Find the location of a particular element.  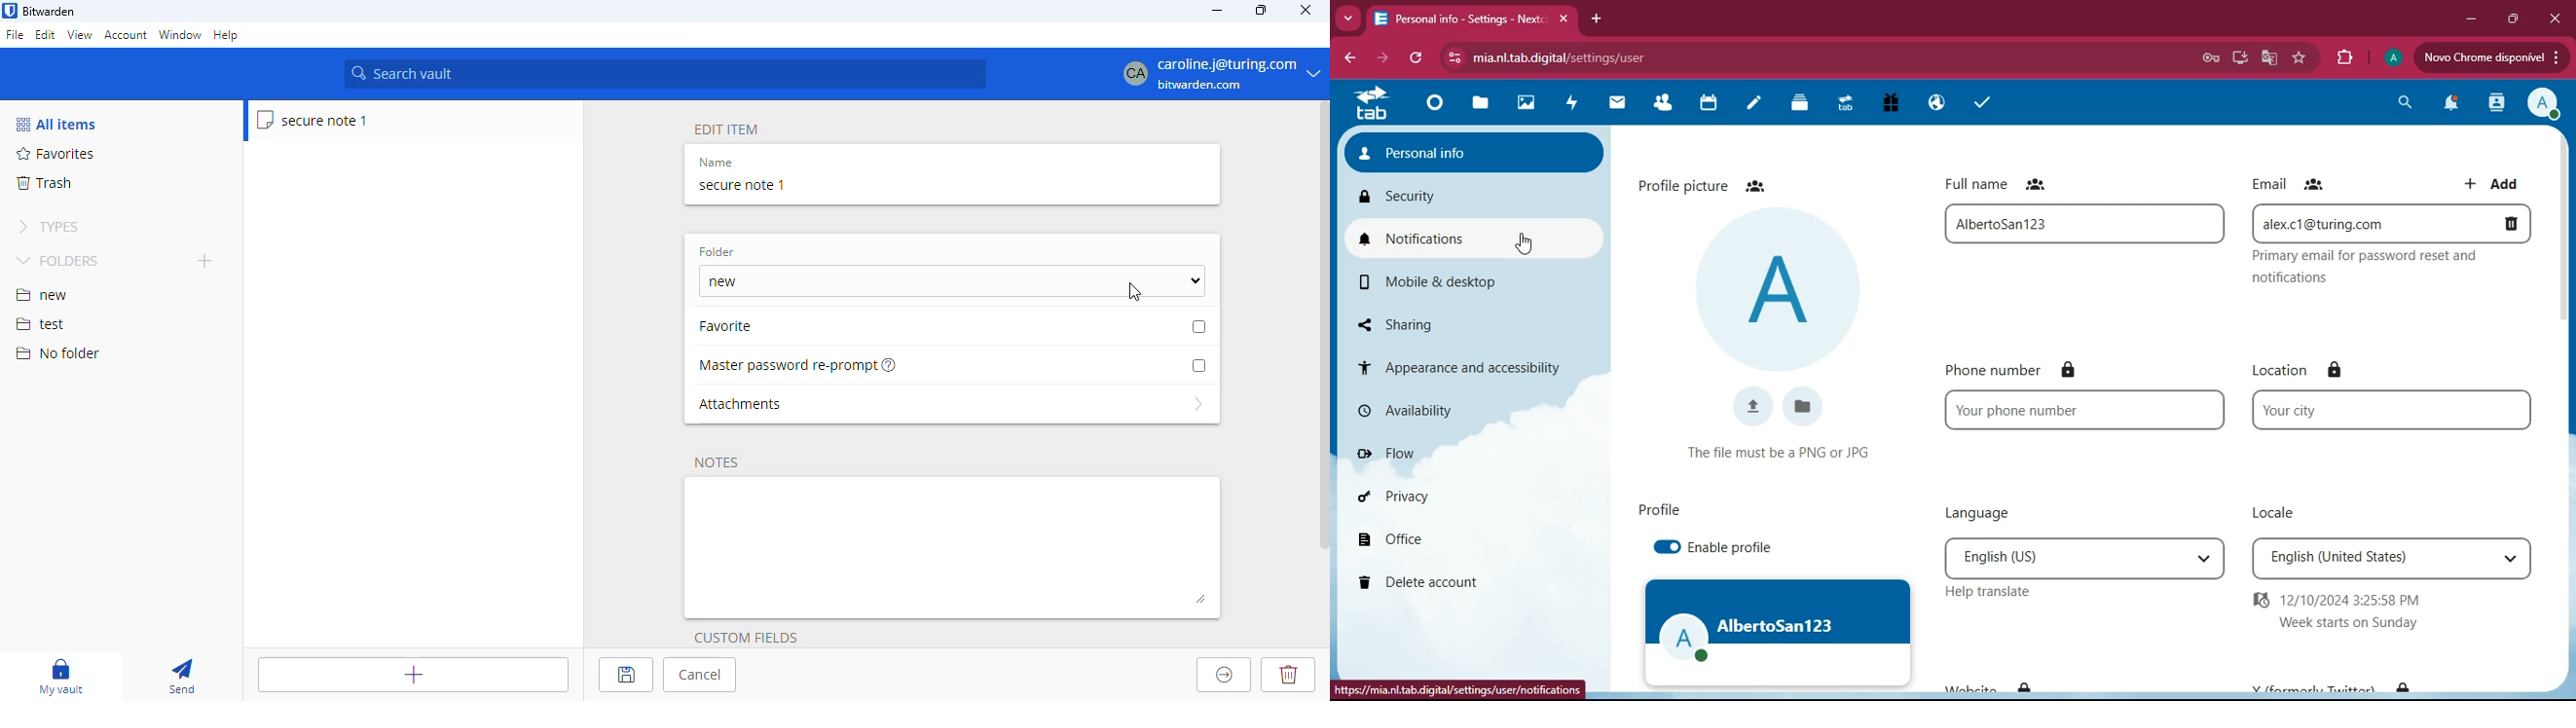

add is located at coordinates (205, 260).